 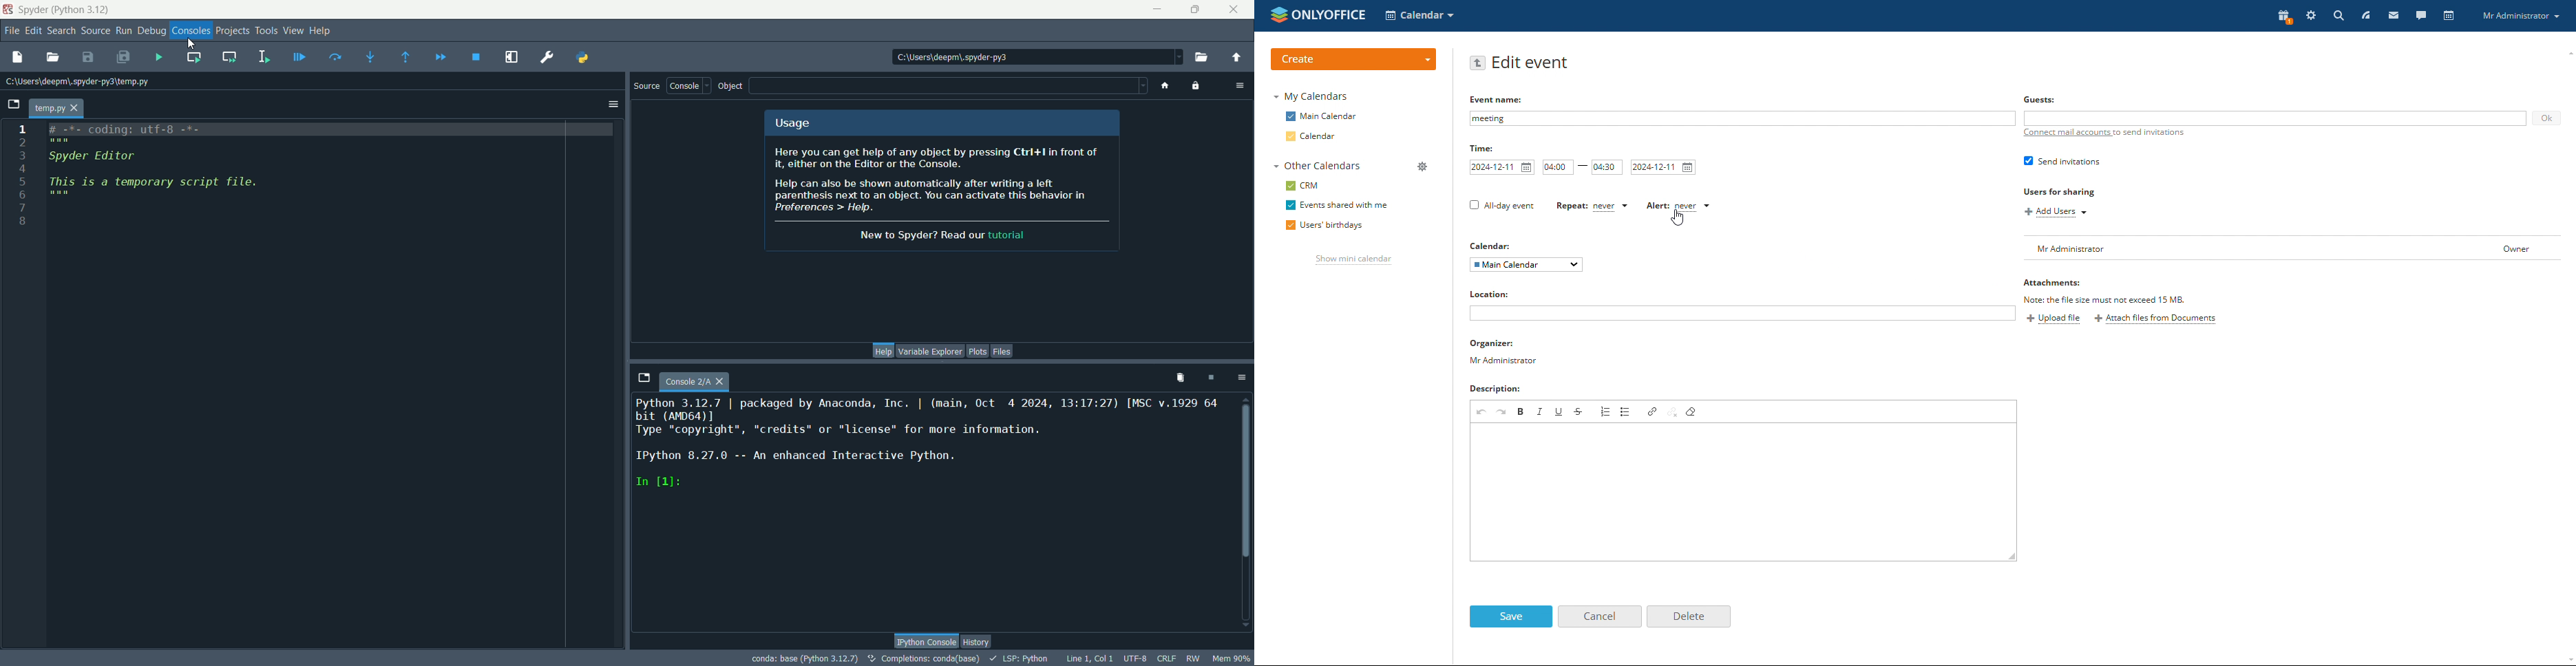 What do you see at coordinates (1209, 378) in the screenshot?
I see `interrupt kernel` at bounding box center [1209, 378].